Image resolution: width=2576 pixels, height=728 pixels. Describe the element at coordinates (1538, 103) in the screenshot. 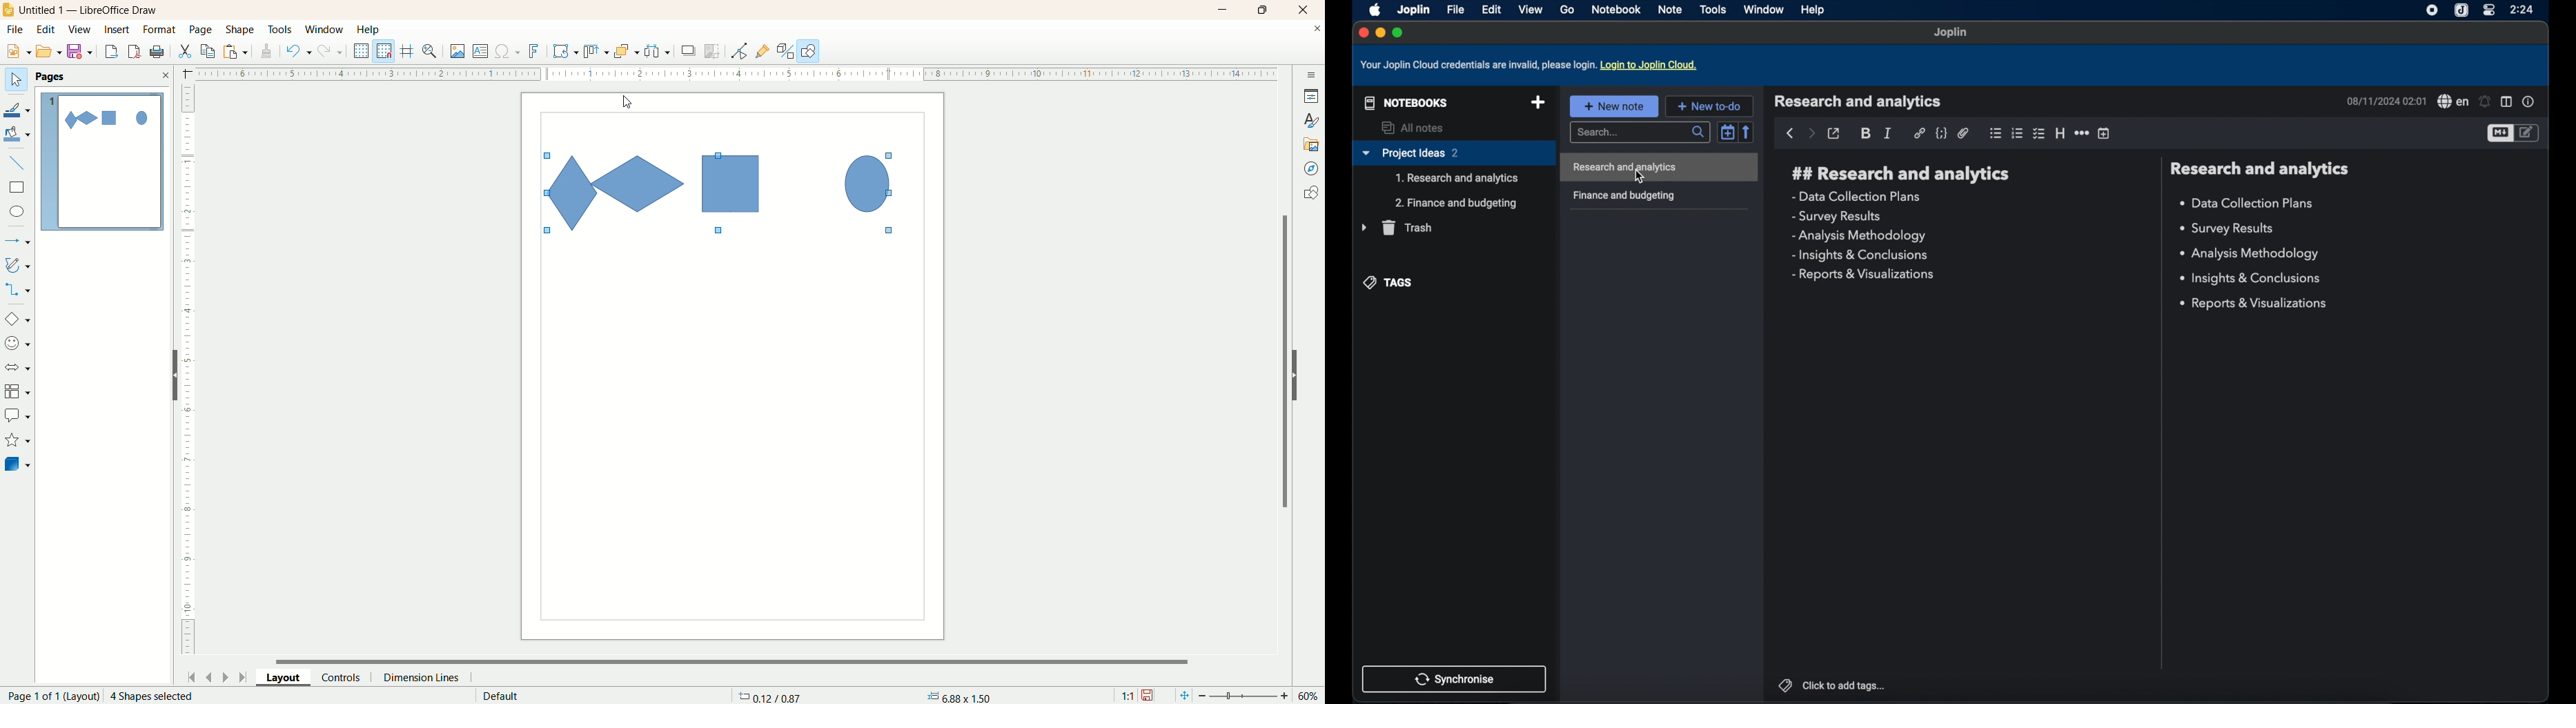

I see `new notebook` at that location.